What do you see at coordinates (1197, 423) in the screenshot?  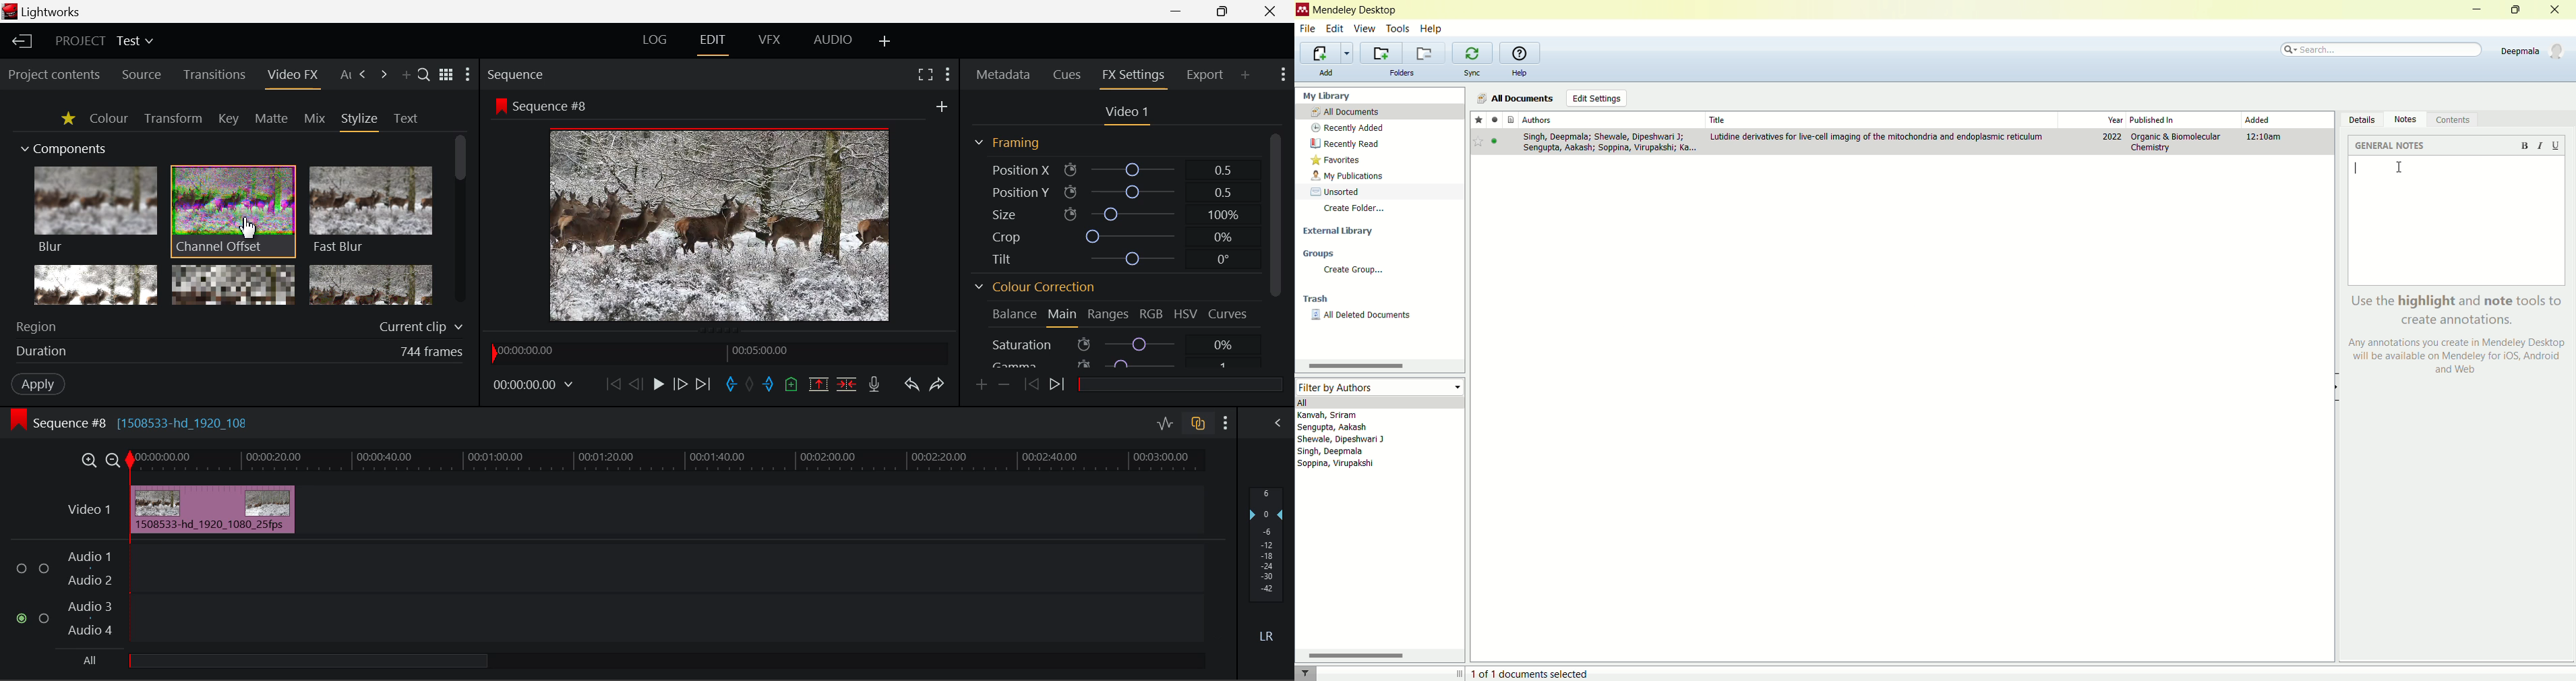 I see `Toggle auto track sync` at bounding box center [1197, 423].